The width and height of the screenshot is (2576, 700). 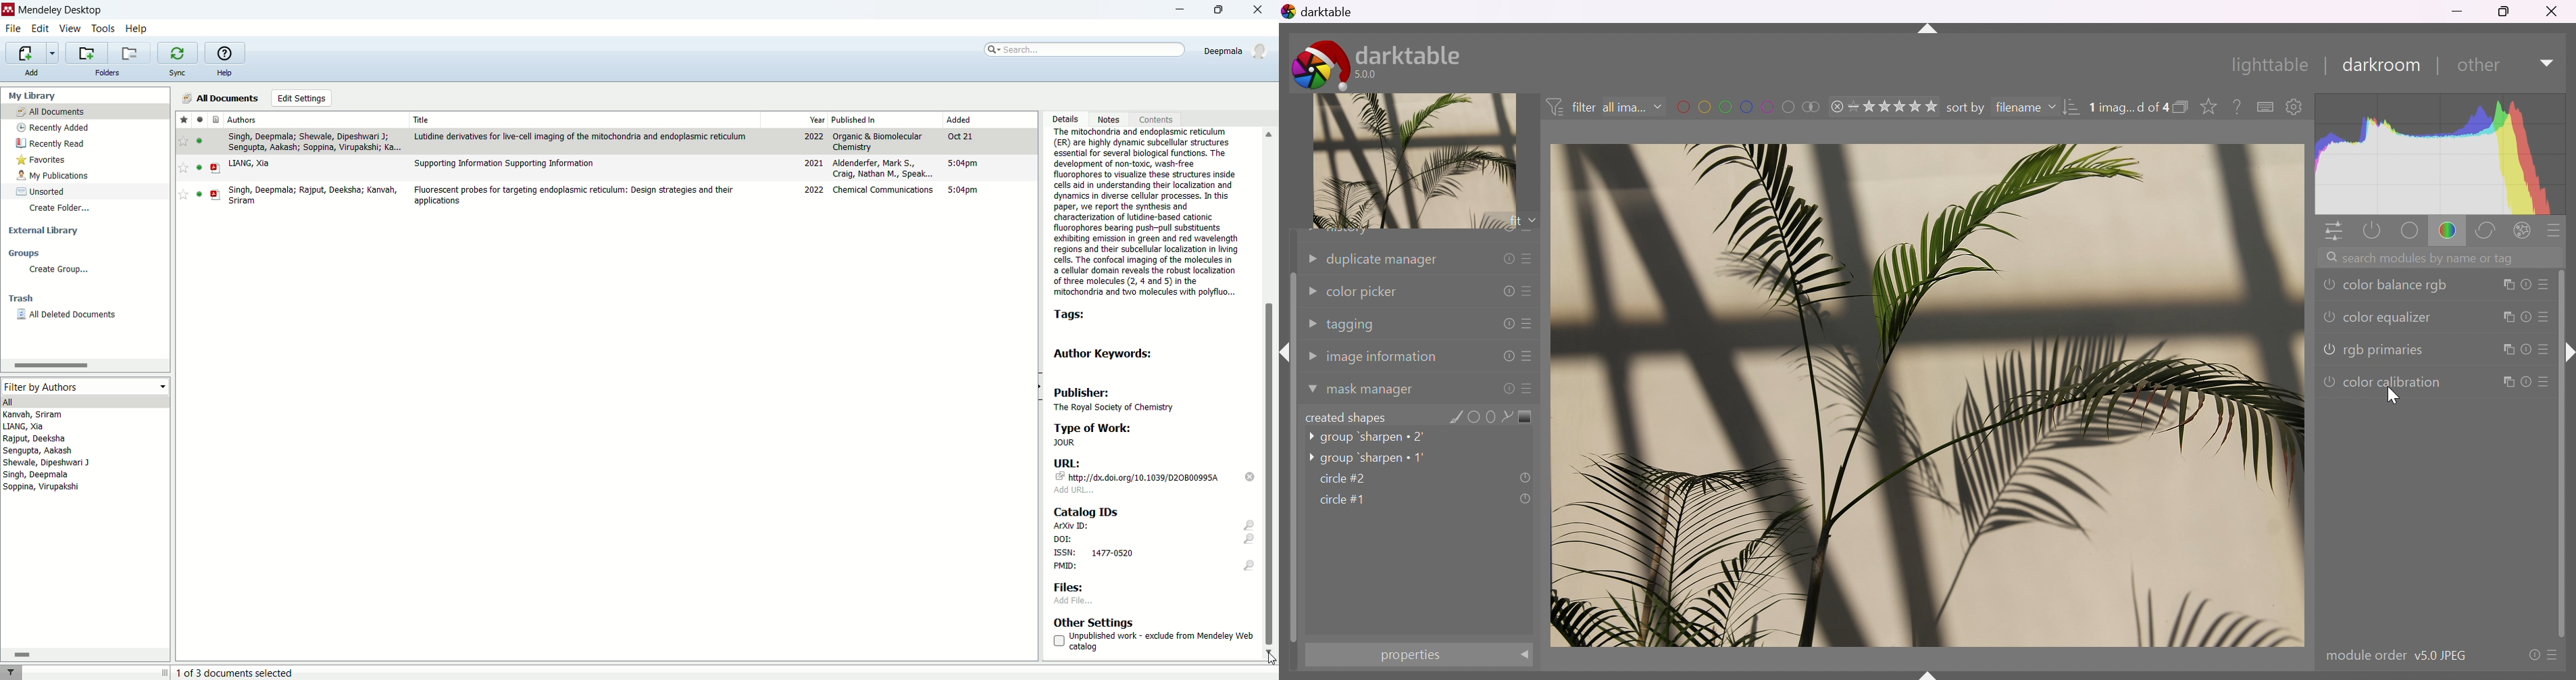 I want to click on read/unread, so click(x=199, y=119).